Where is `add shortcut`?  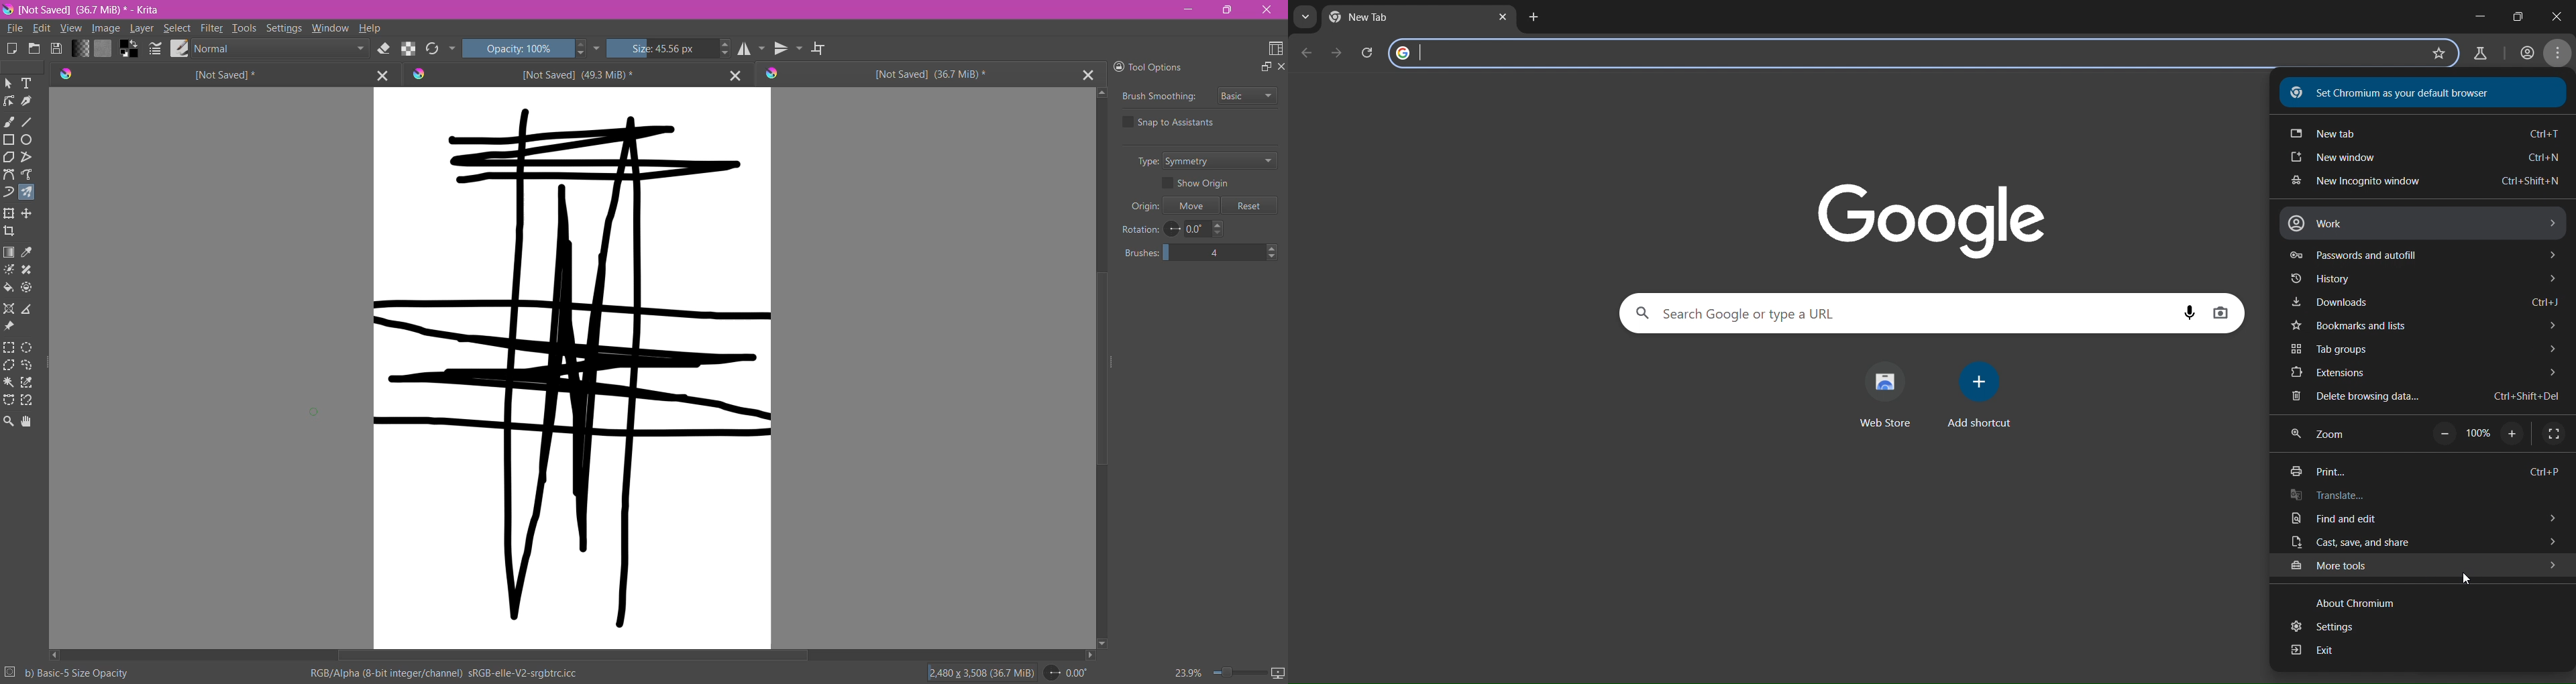
add shortcut is located at coordinates (1981, 396).